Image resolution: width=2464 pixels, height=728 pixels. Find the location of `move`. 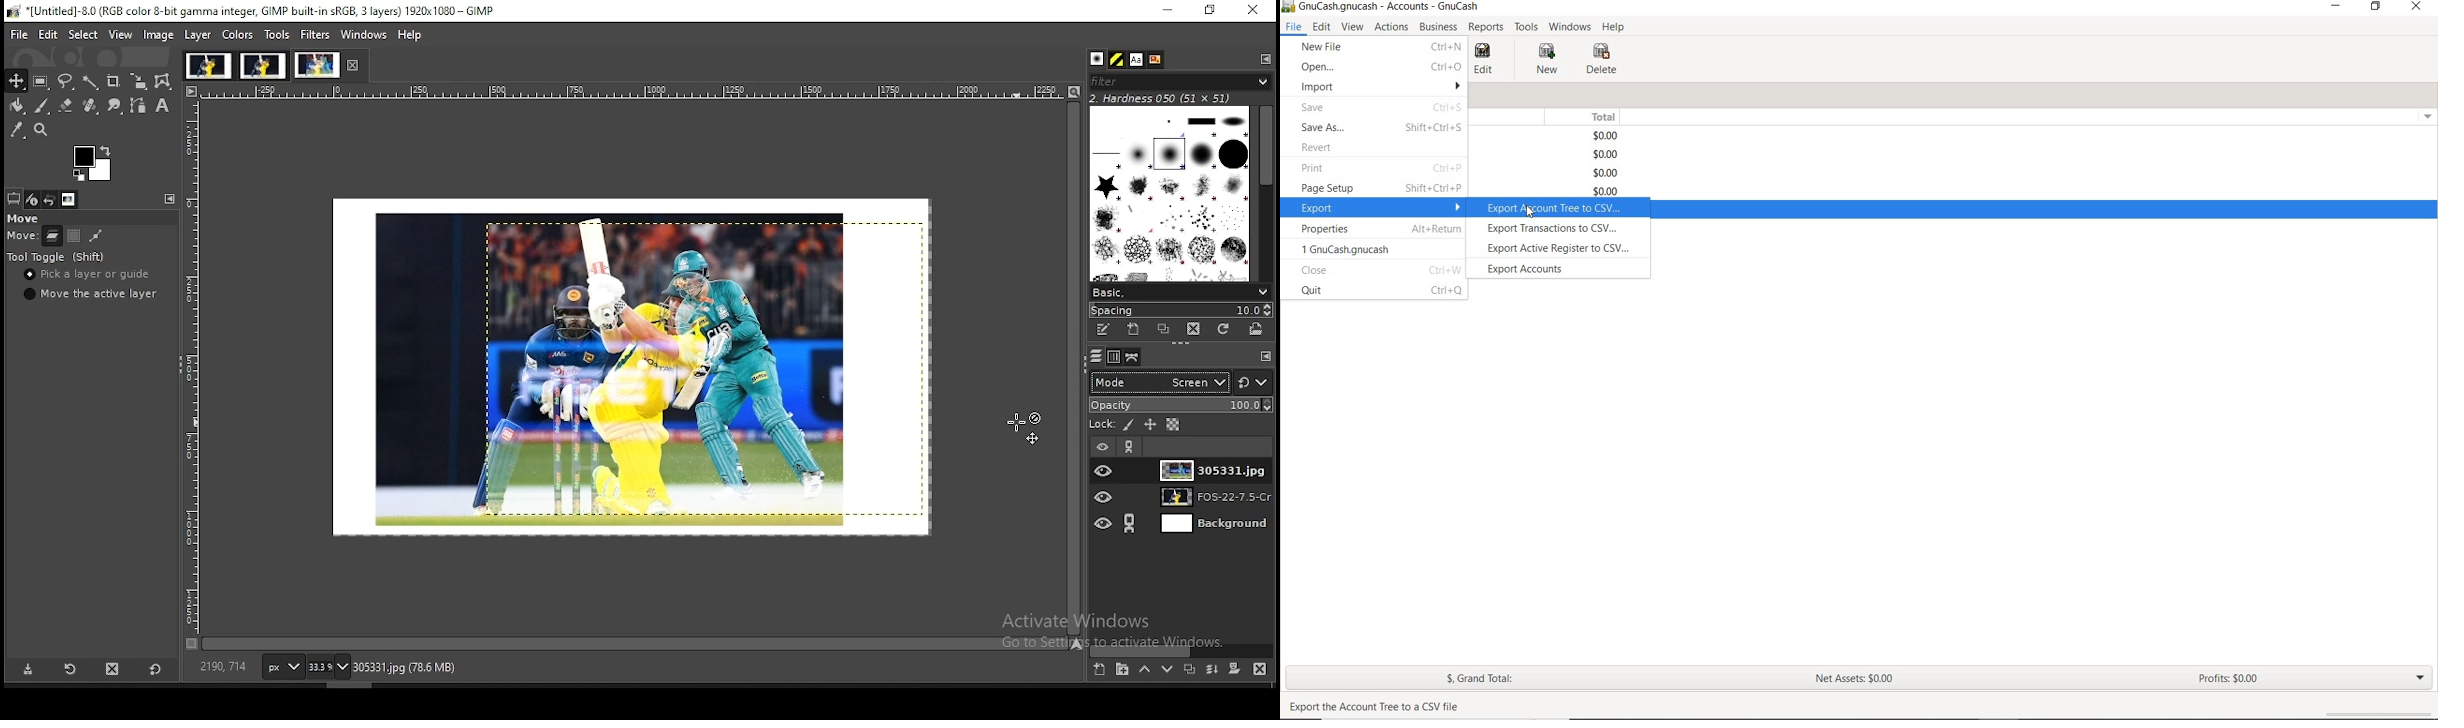

move is located at coordinates (25, 219).